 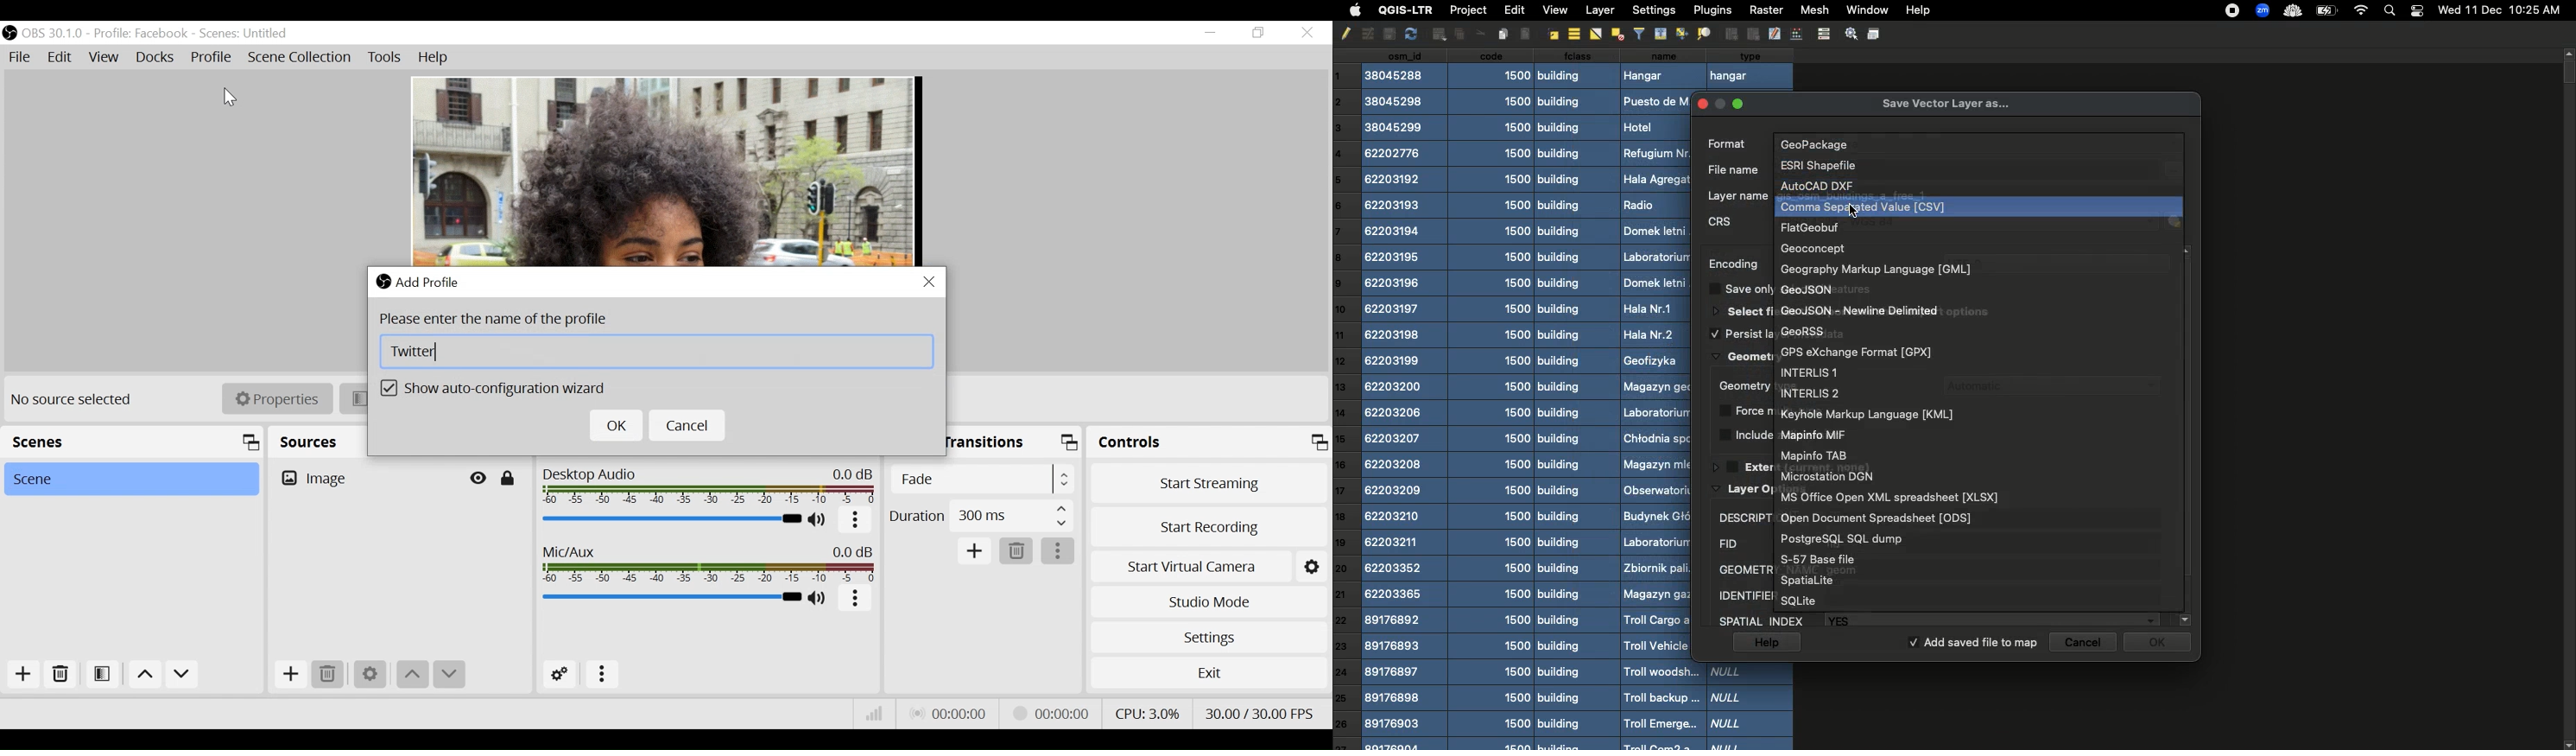 What do you see at coordinates (253, 33) in the screenshot?
I see `Scenes Name` at bounding box center [253, 33].